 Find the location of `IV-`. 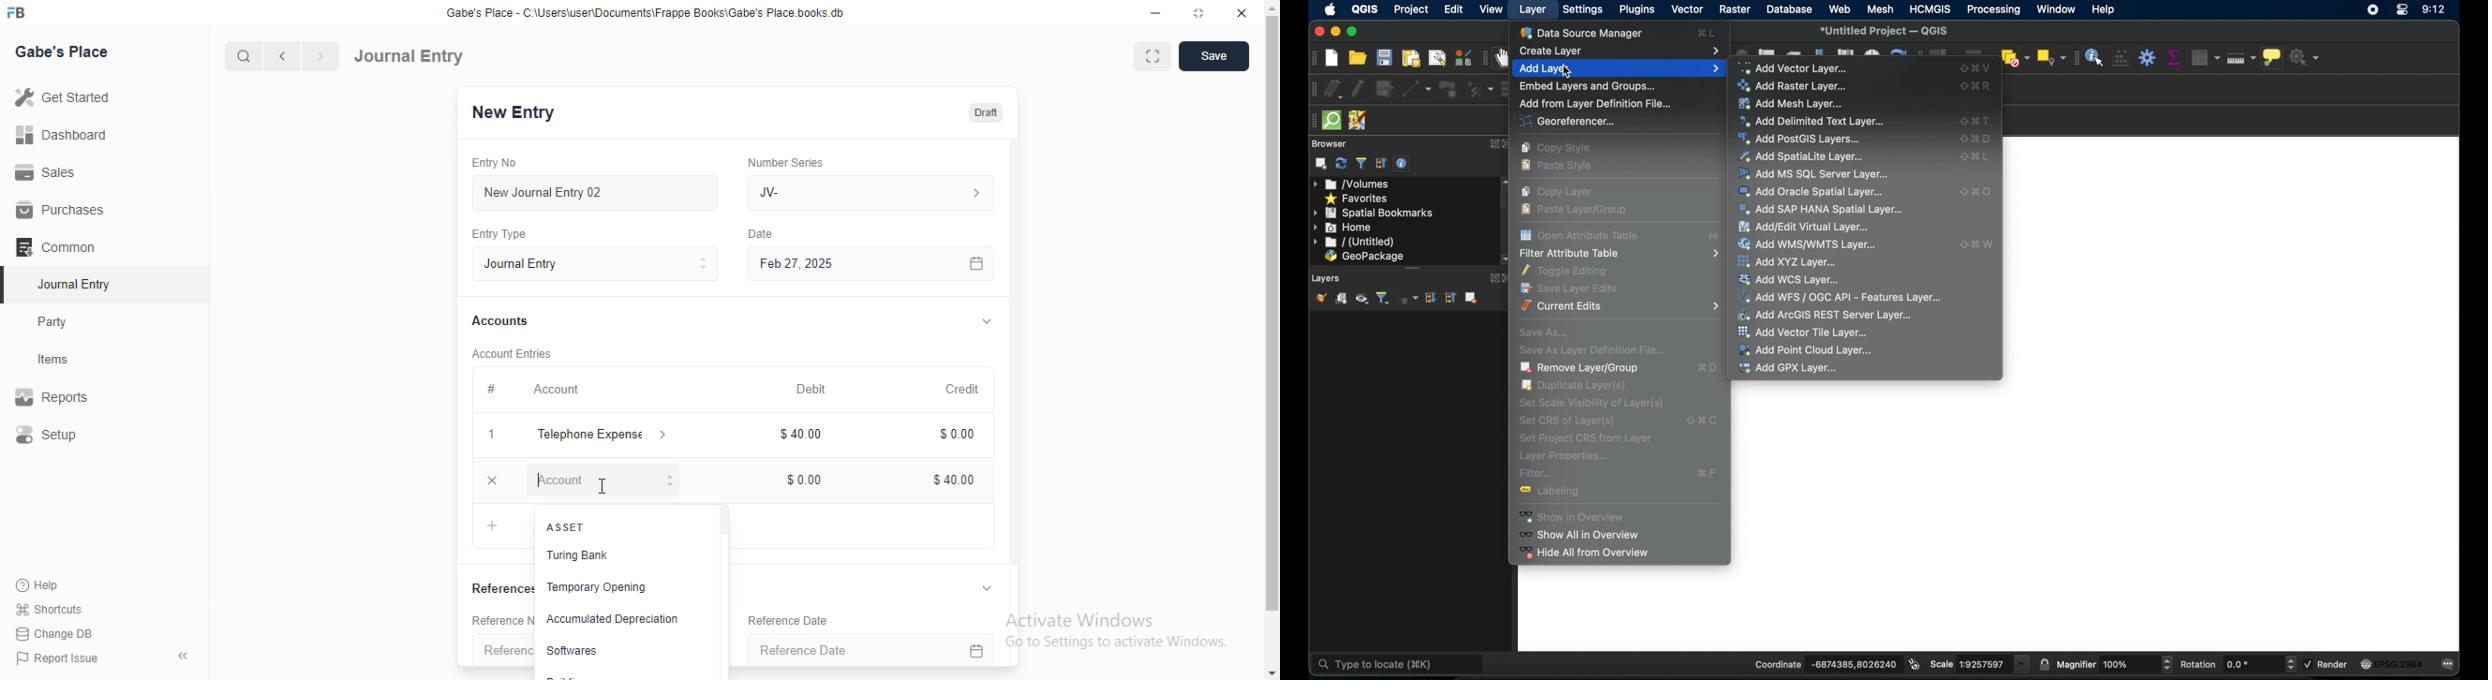

IV- is located at coordinates (877, 192).